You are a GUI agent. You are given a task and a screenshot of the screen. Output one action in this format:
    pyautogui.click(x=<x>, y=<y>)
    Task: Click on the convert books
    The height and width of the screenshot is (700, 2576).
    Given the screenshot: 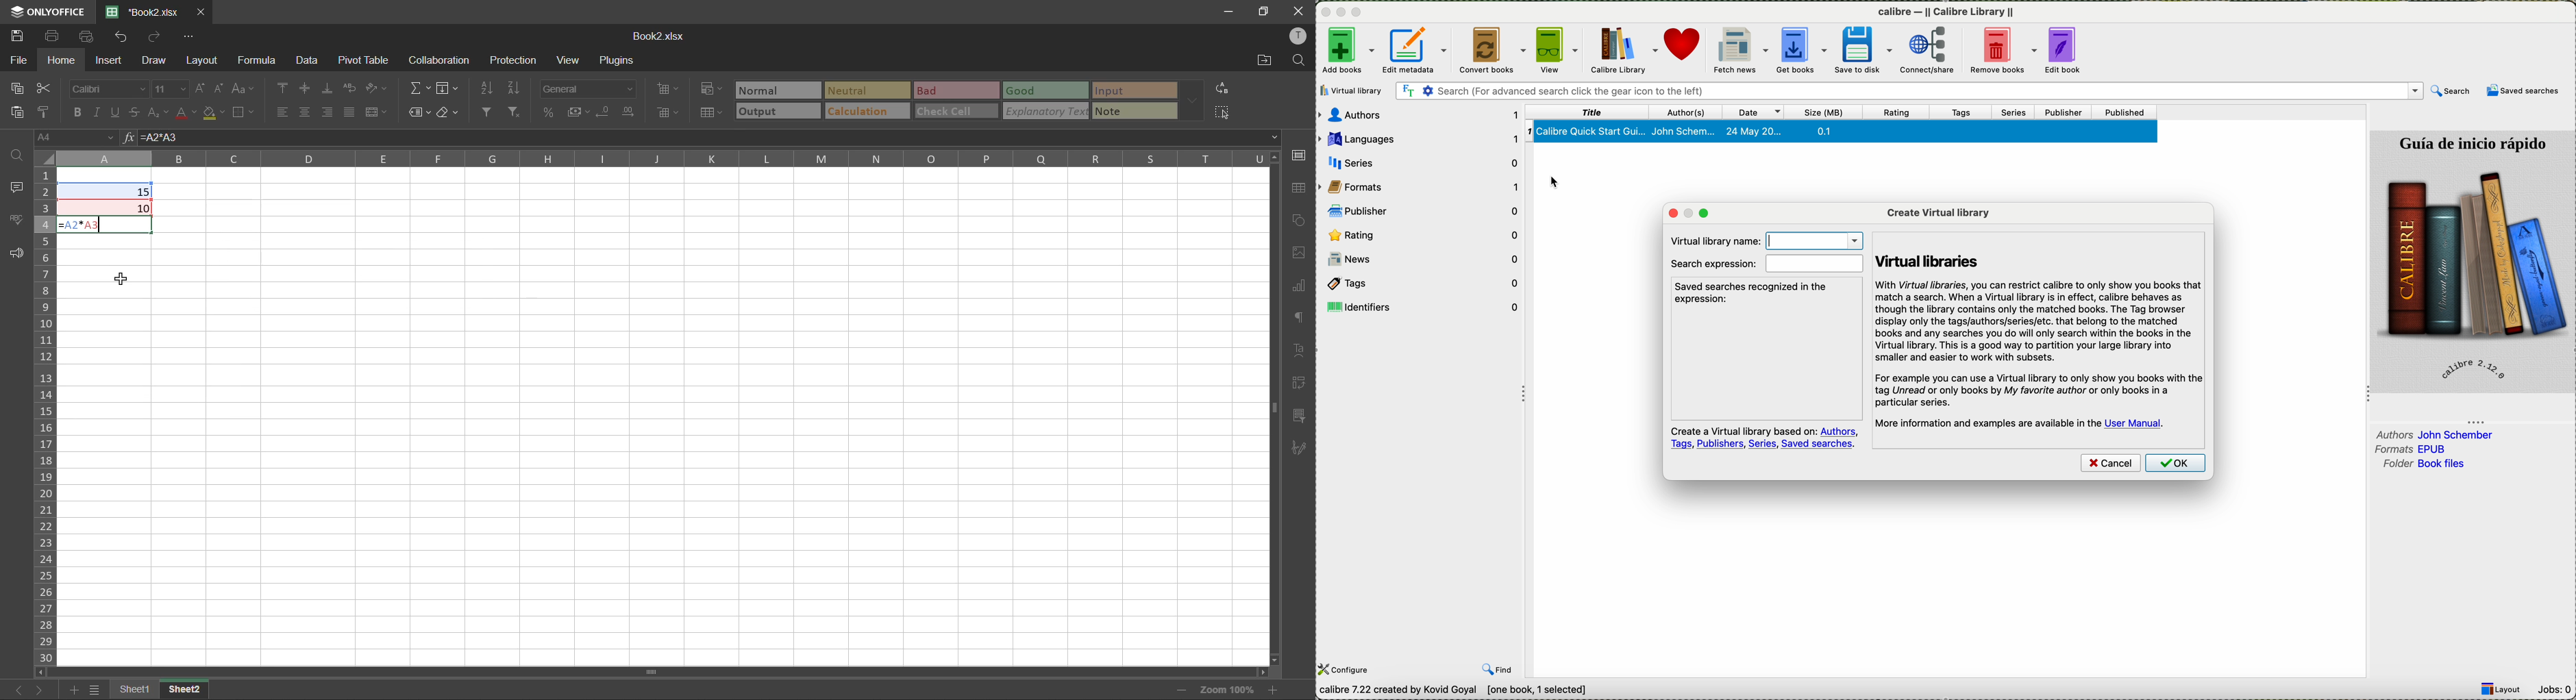 What is the action you would take?
    pyautogui.click(x=1493, y=50)
    